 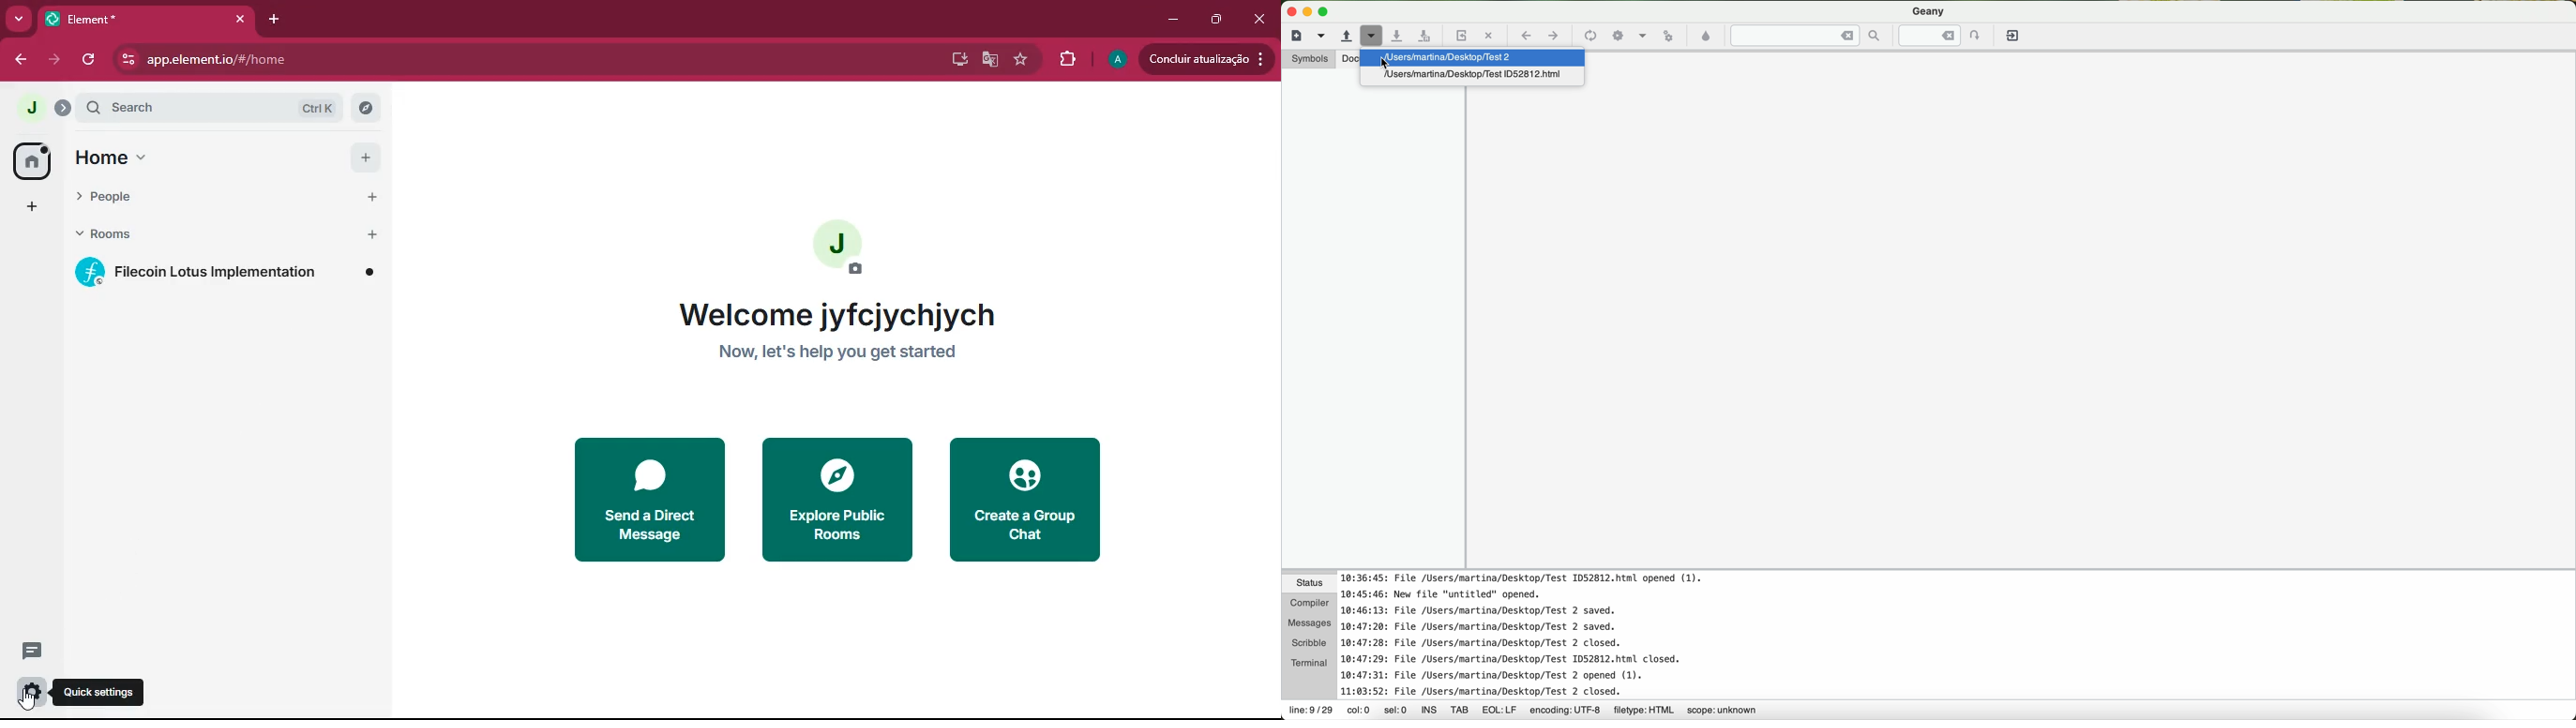 I want to click on quick settings, so click(x=98, y=692).